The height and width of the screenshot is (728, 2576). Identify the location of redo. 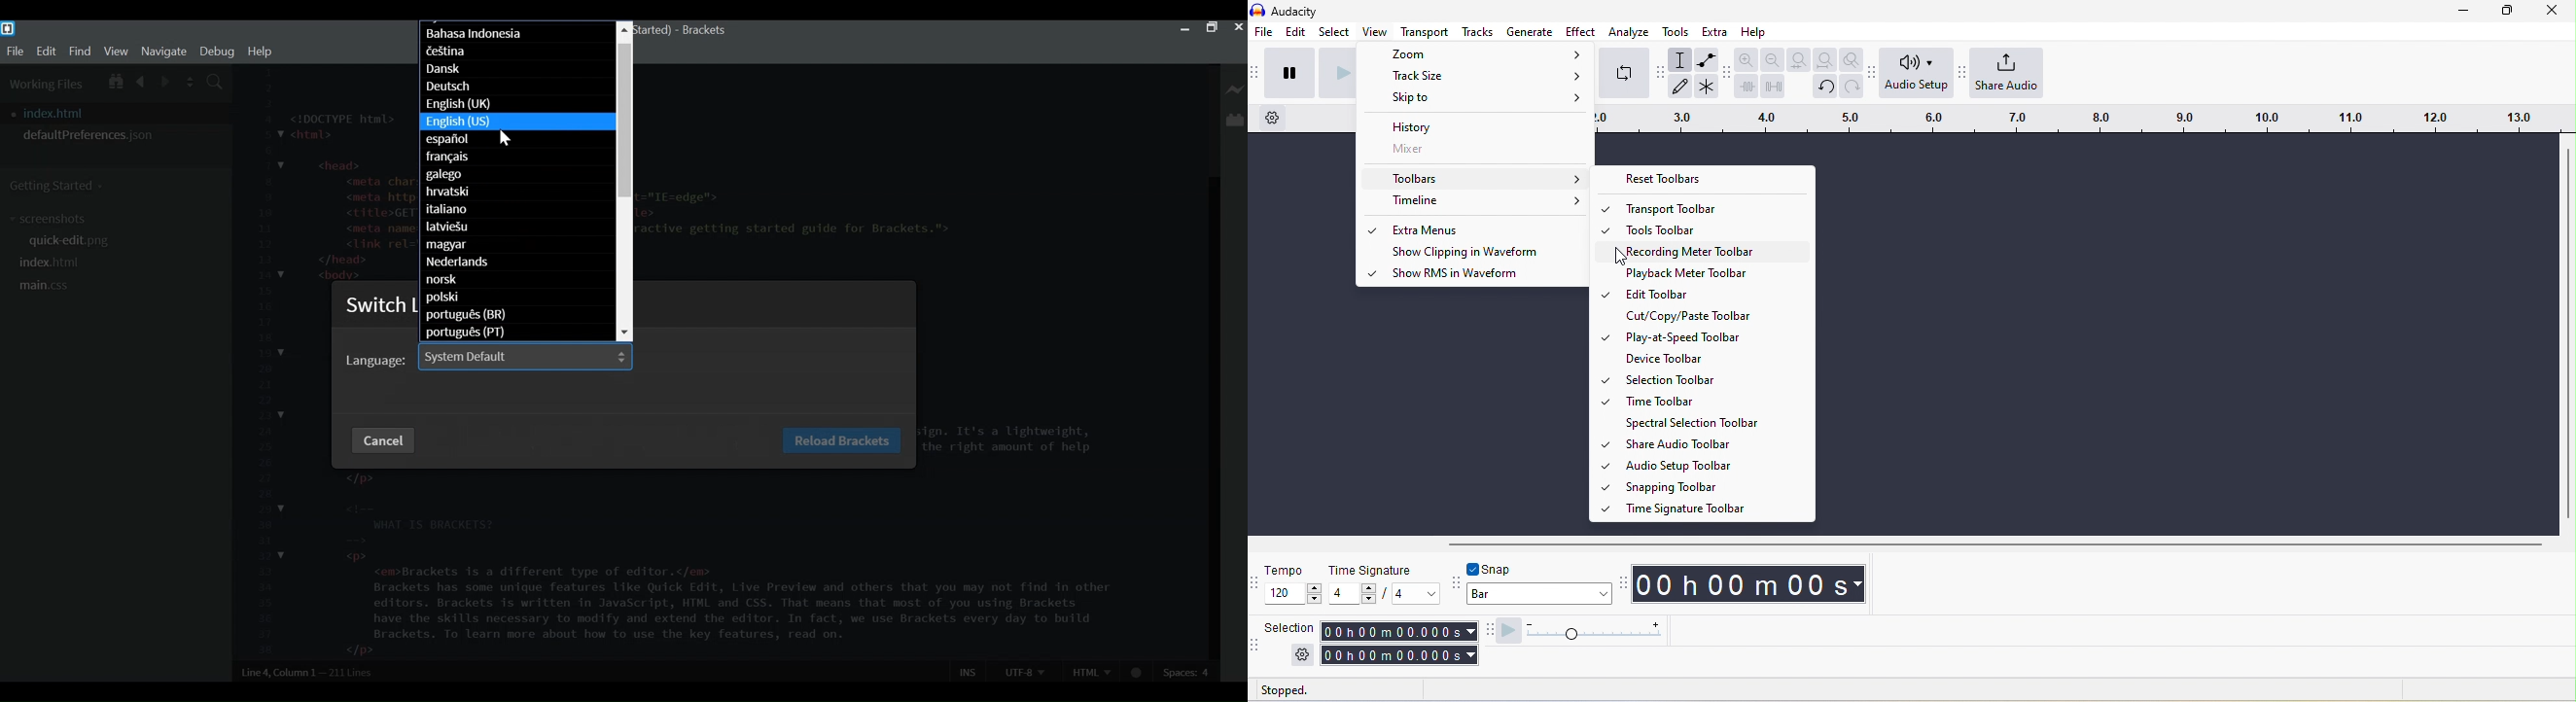
(1852, 87).